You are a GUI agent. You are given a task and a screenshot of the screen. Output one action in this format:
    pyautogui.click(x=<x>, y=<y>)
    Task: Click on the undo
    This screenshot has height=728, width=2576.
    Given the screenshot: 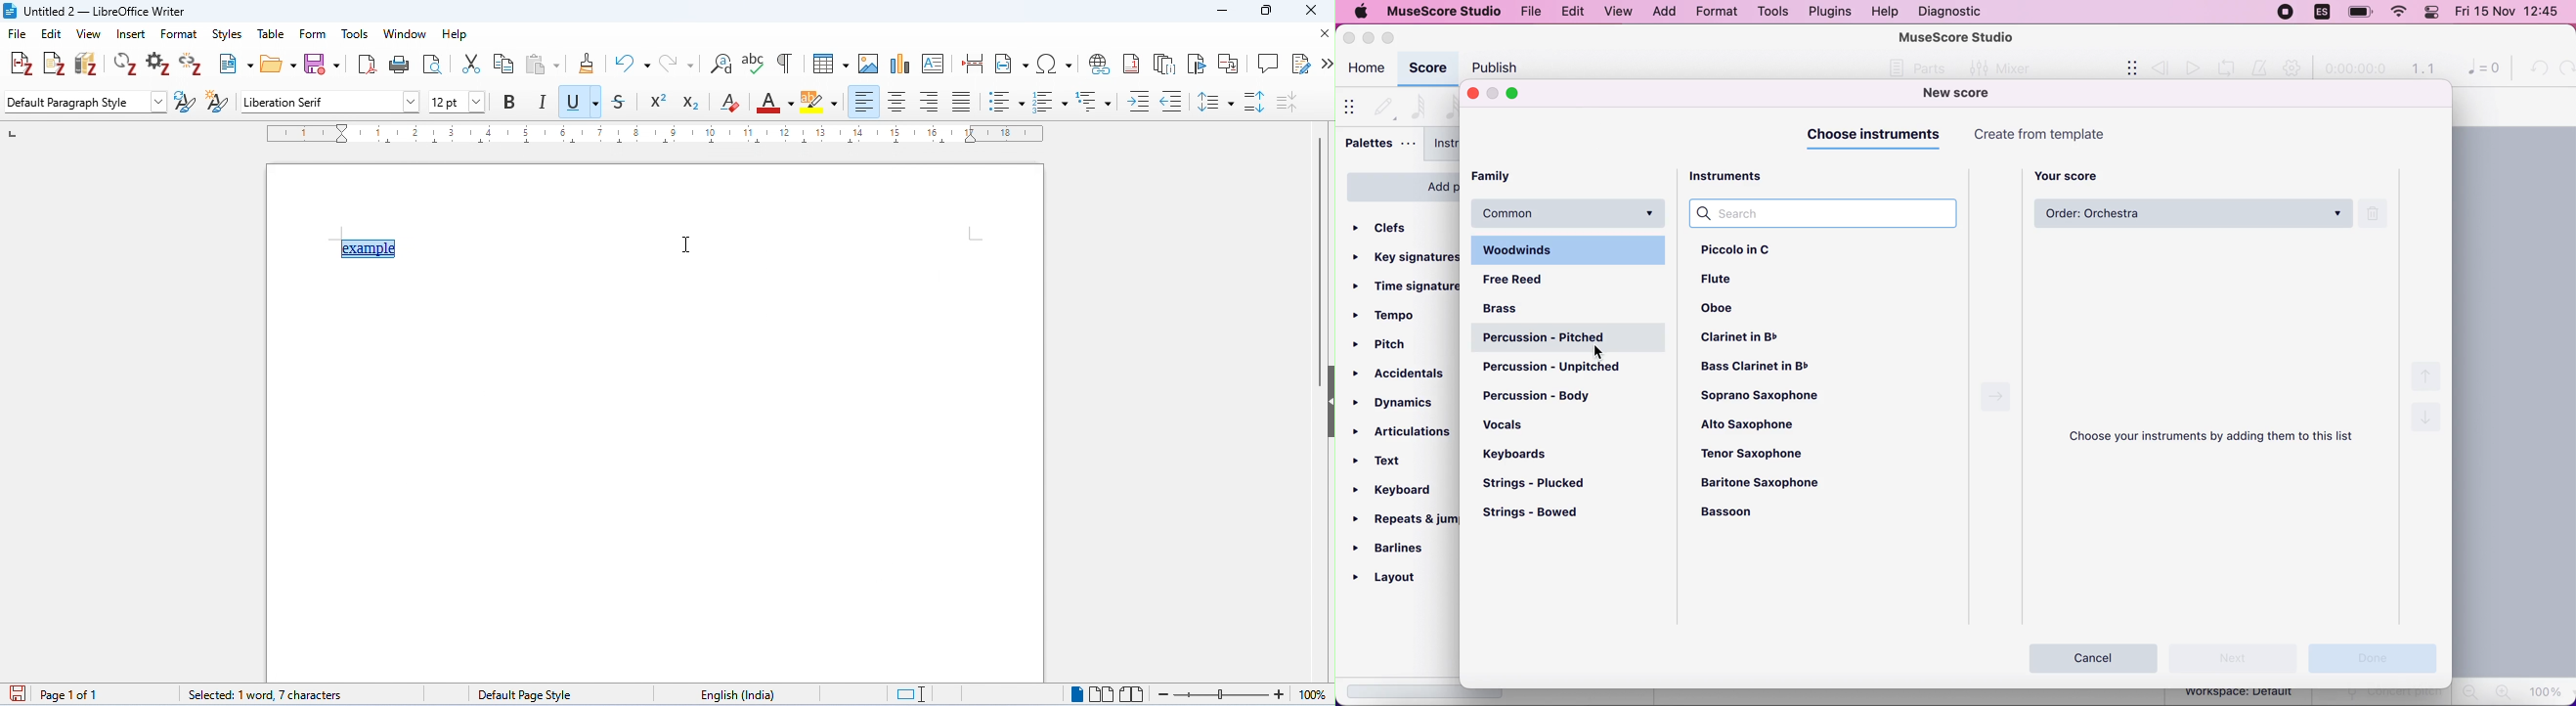 What is the action you would take?
    pyautogui.click(x=2536, y=68)
    